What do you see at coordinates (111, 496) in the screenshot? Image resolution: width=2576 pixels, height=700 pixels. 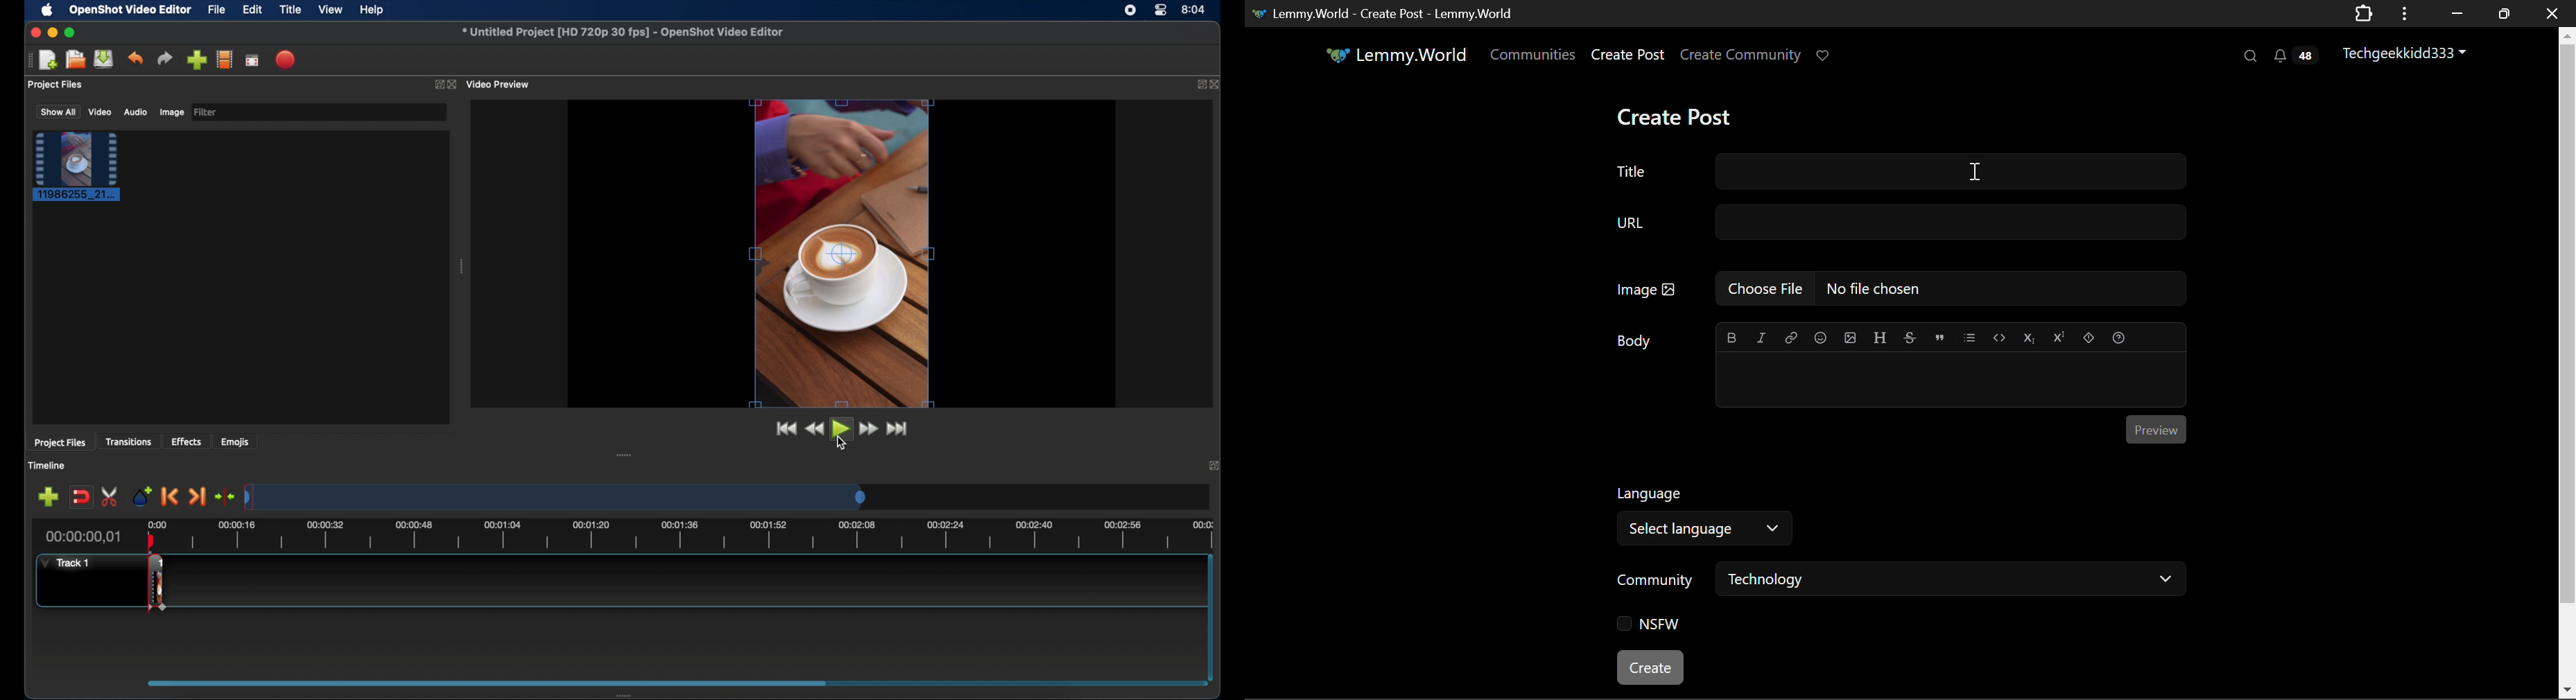 I see `enable razor` at bounding box center [111, 496].